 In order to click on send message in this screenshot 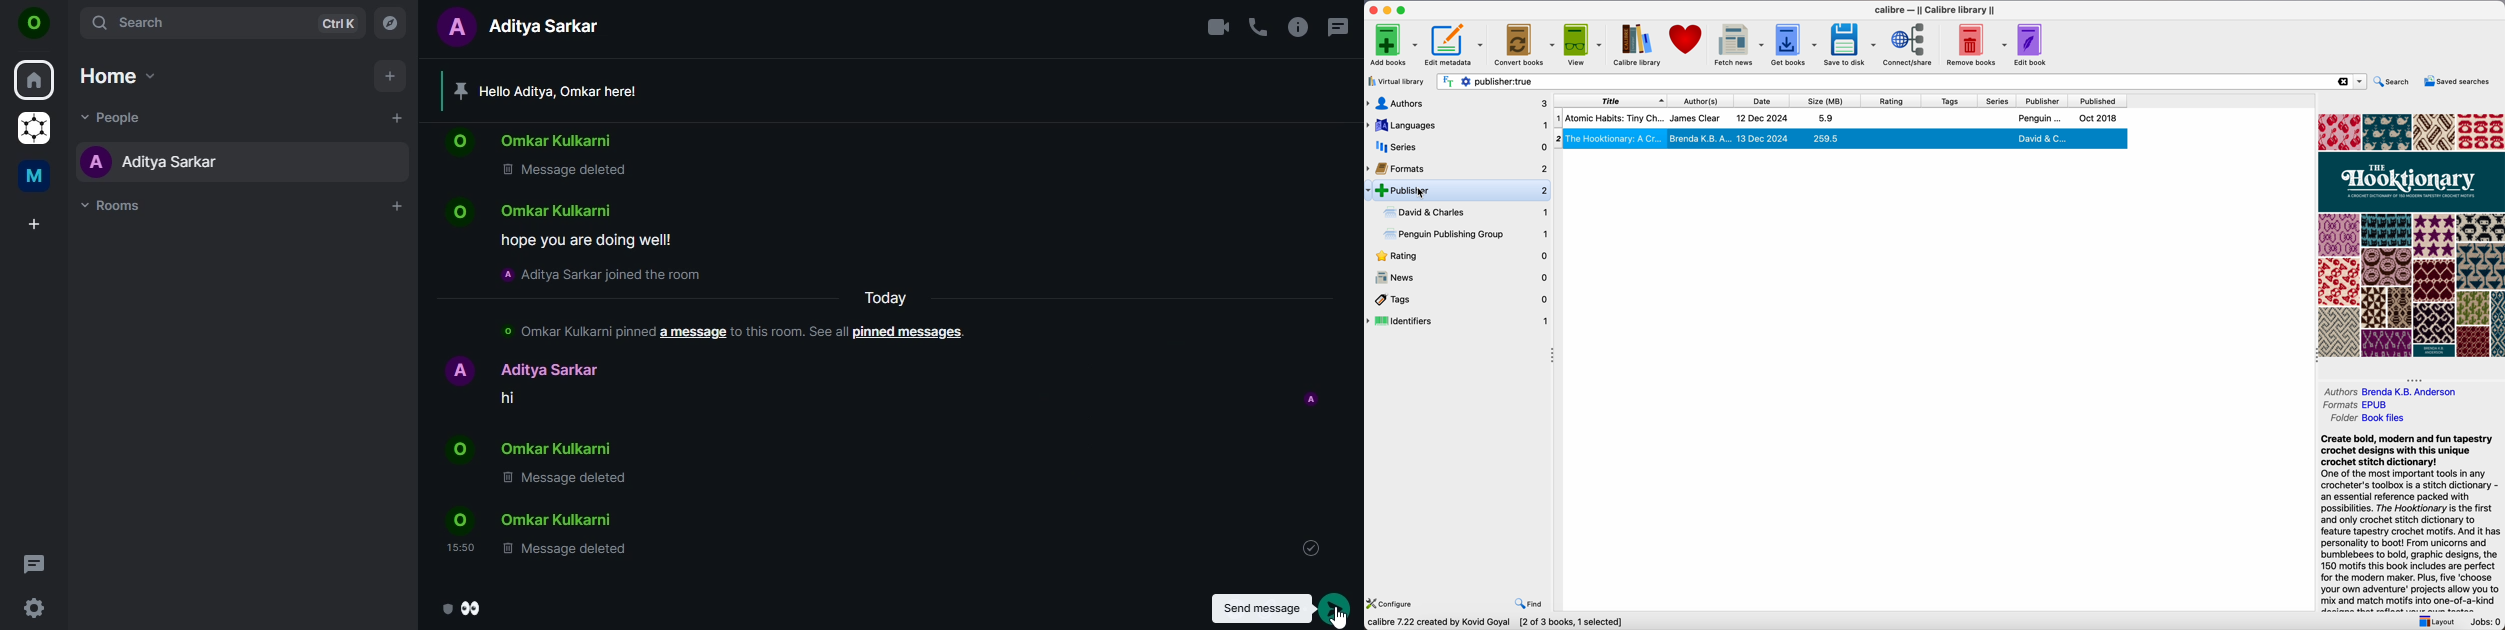, I will do `click(1262, 608)`.